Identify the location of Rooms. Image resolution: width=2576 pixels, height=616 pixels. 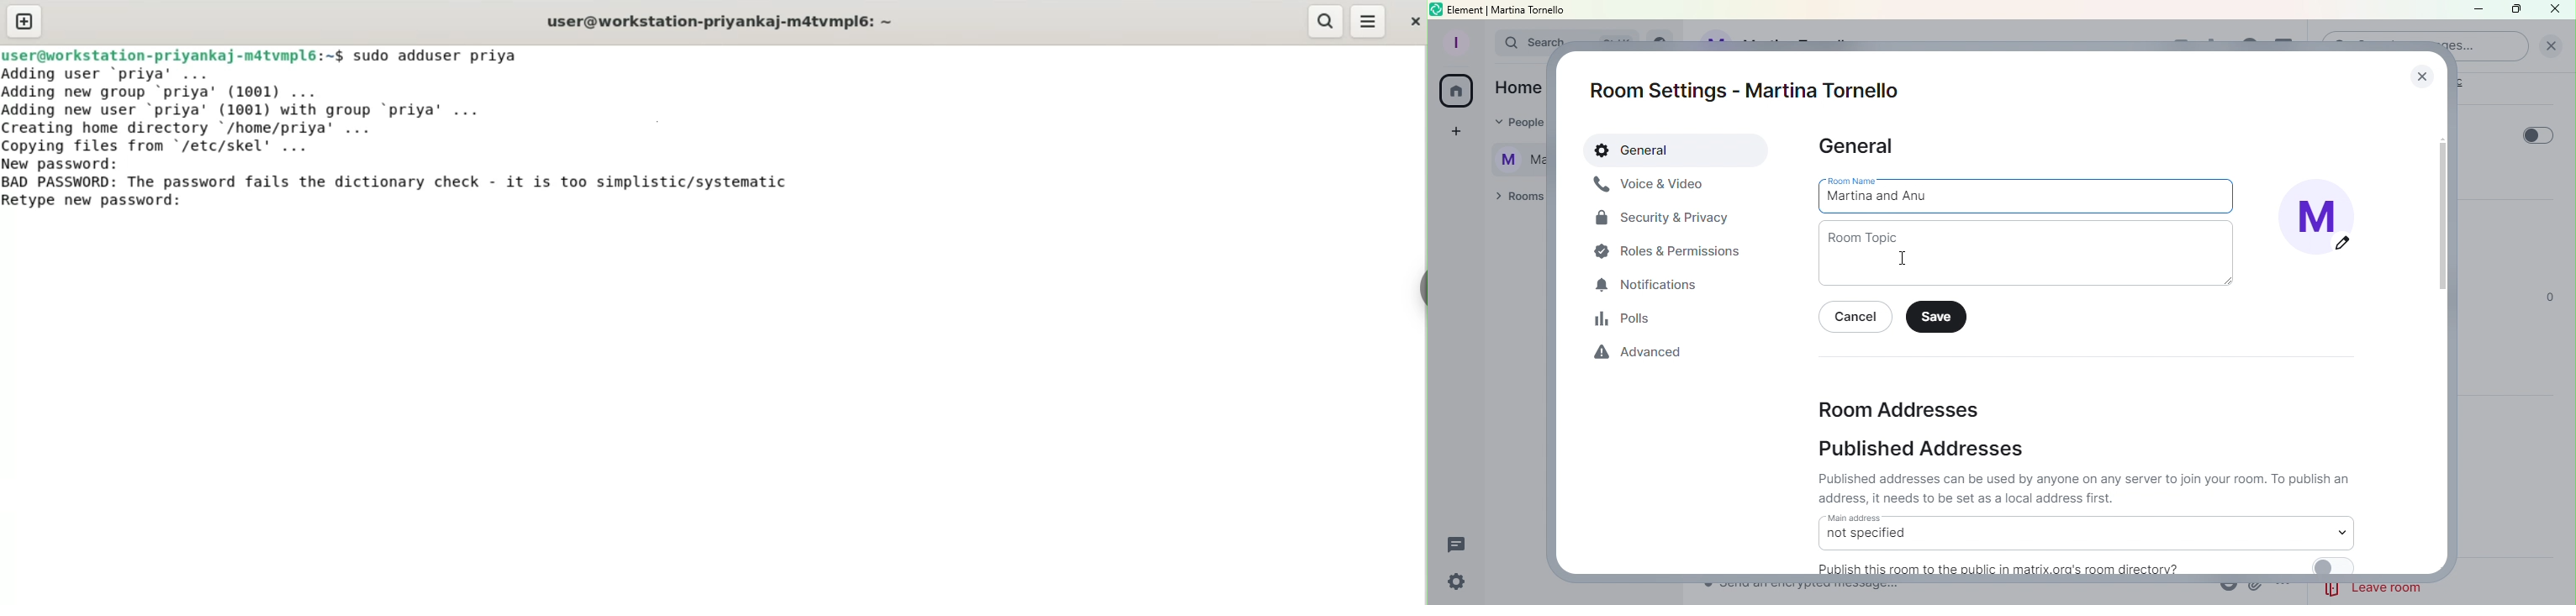
(1516, 197).